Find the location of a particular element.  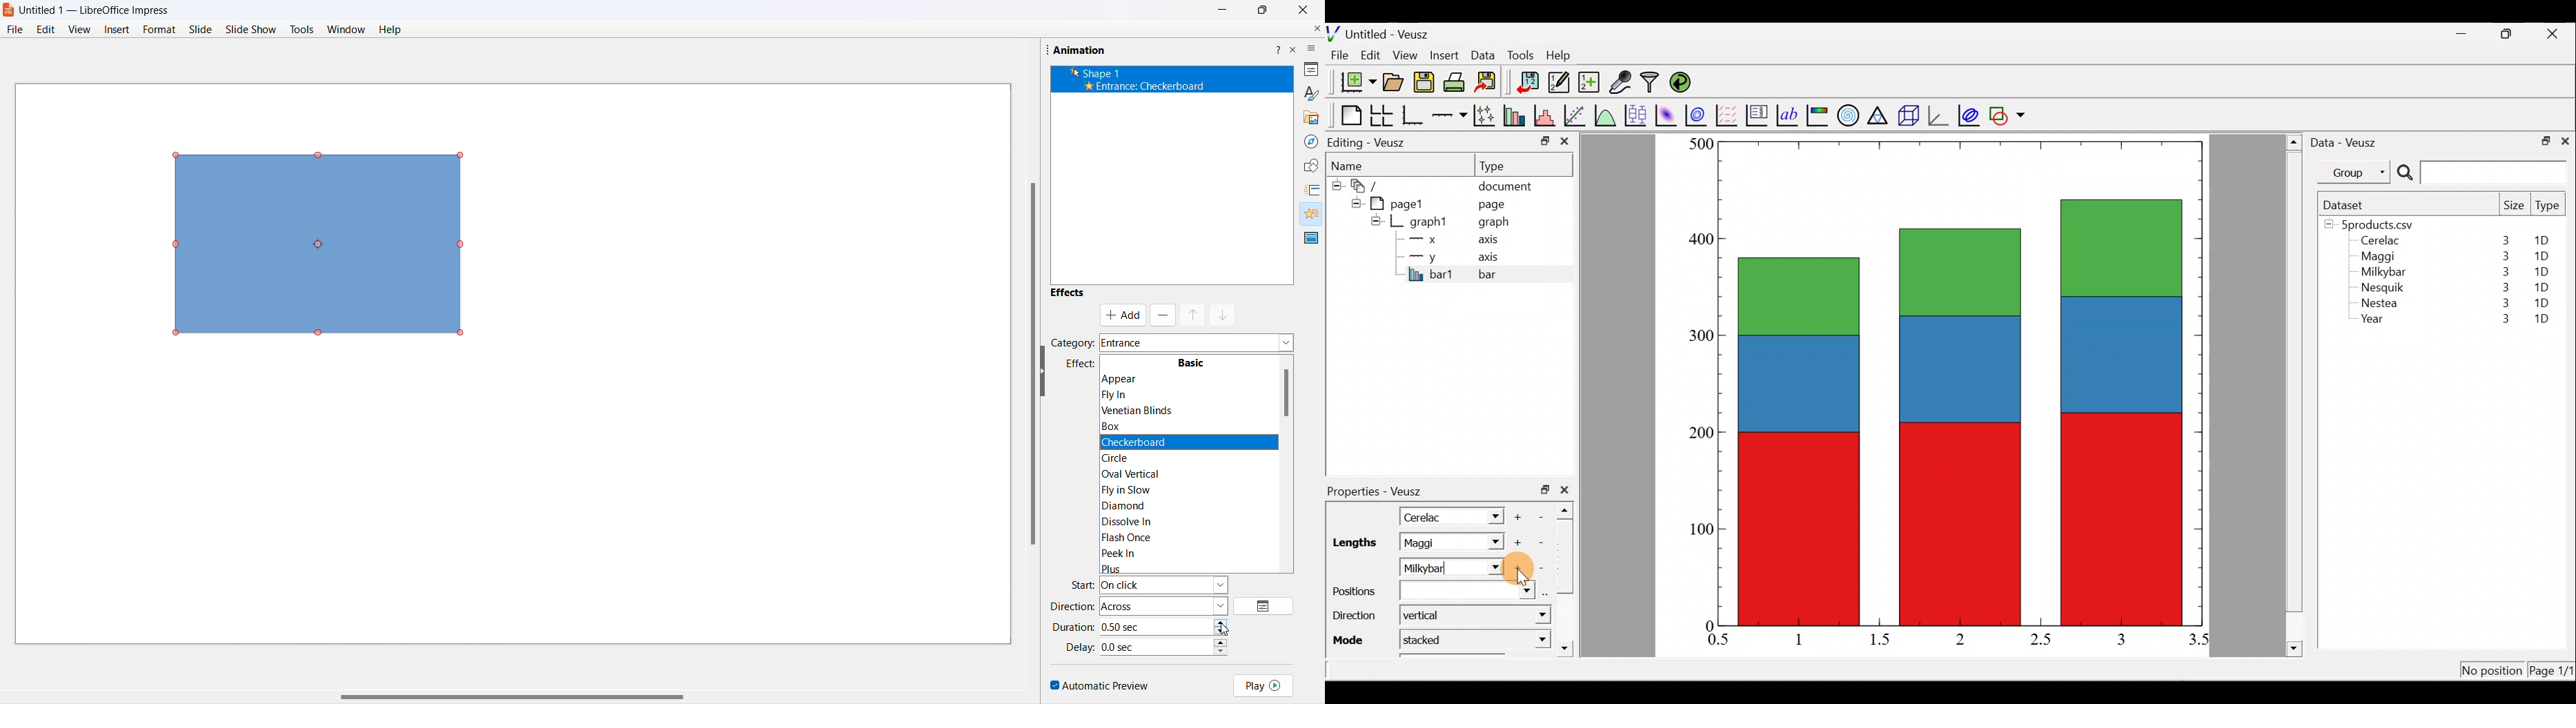

Plot a 2d dataset as contours is located at coordinates (1699, 115).